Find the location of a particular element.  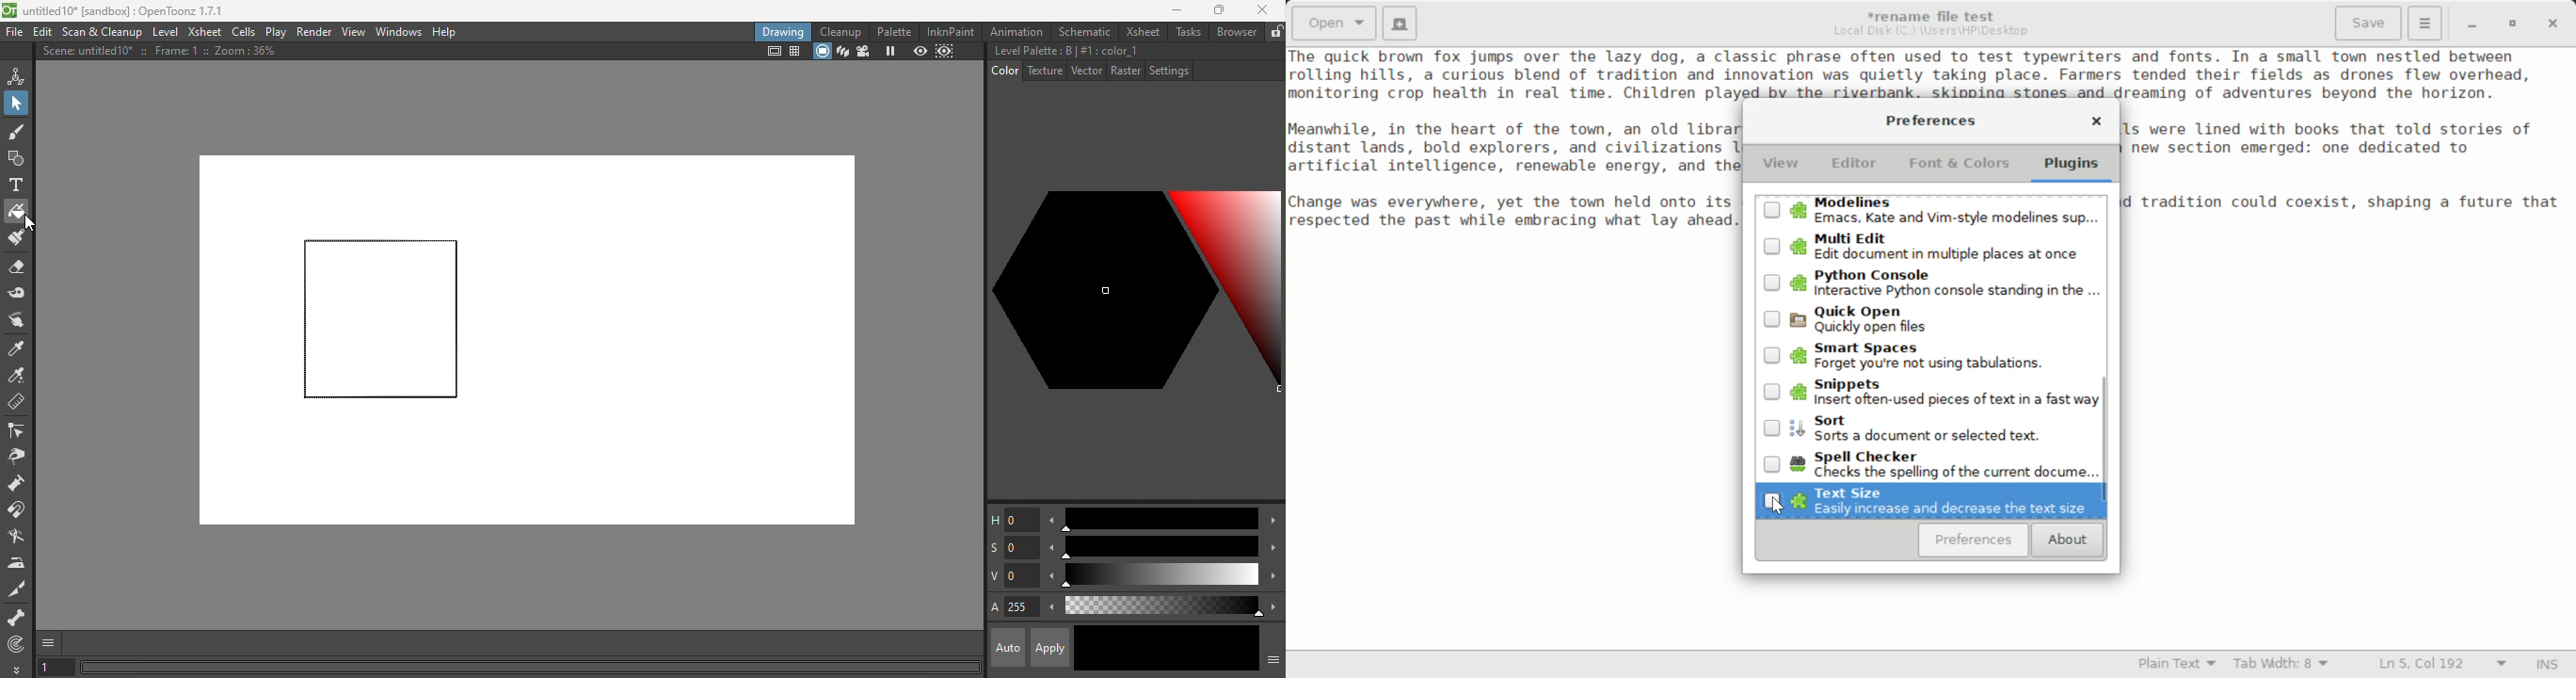

Paint brush tool is located at coordinates (15, 239).